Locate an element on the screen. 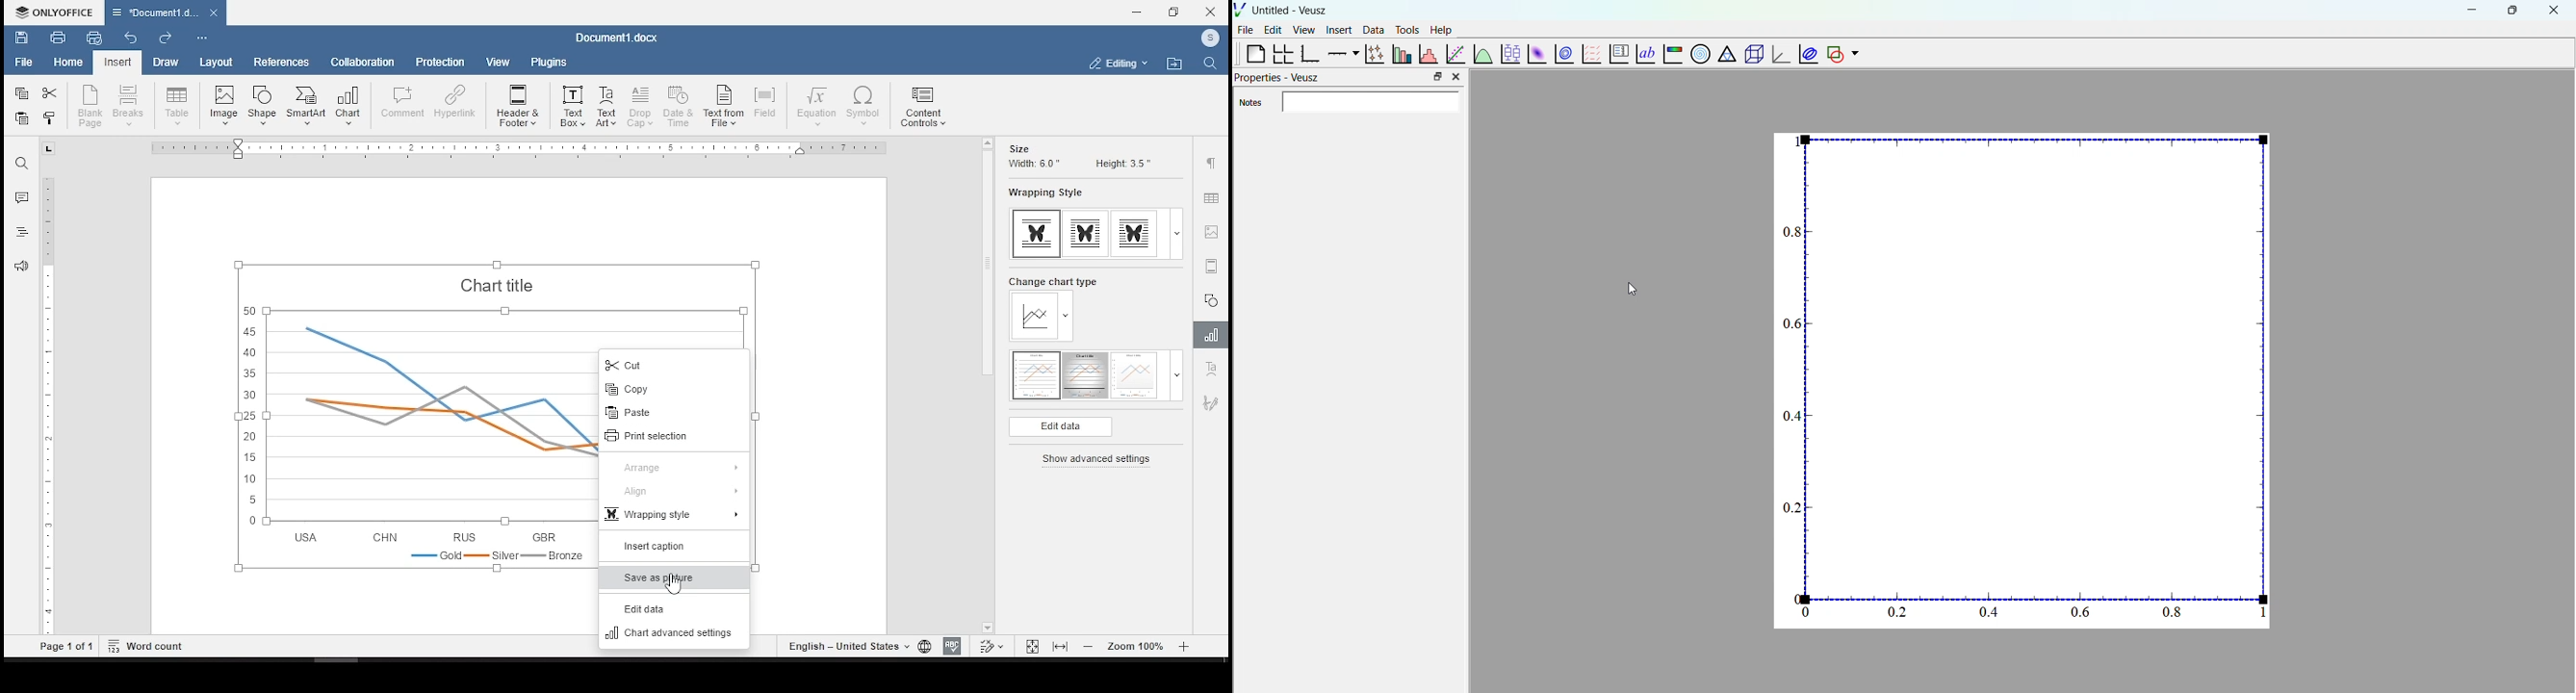 The image size is (2576, 700). open file location is located at coordinates (1173, 64).